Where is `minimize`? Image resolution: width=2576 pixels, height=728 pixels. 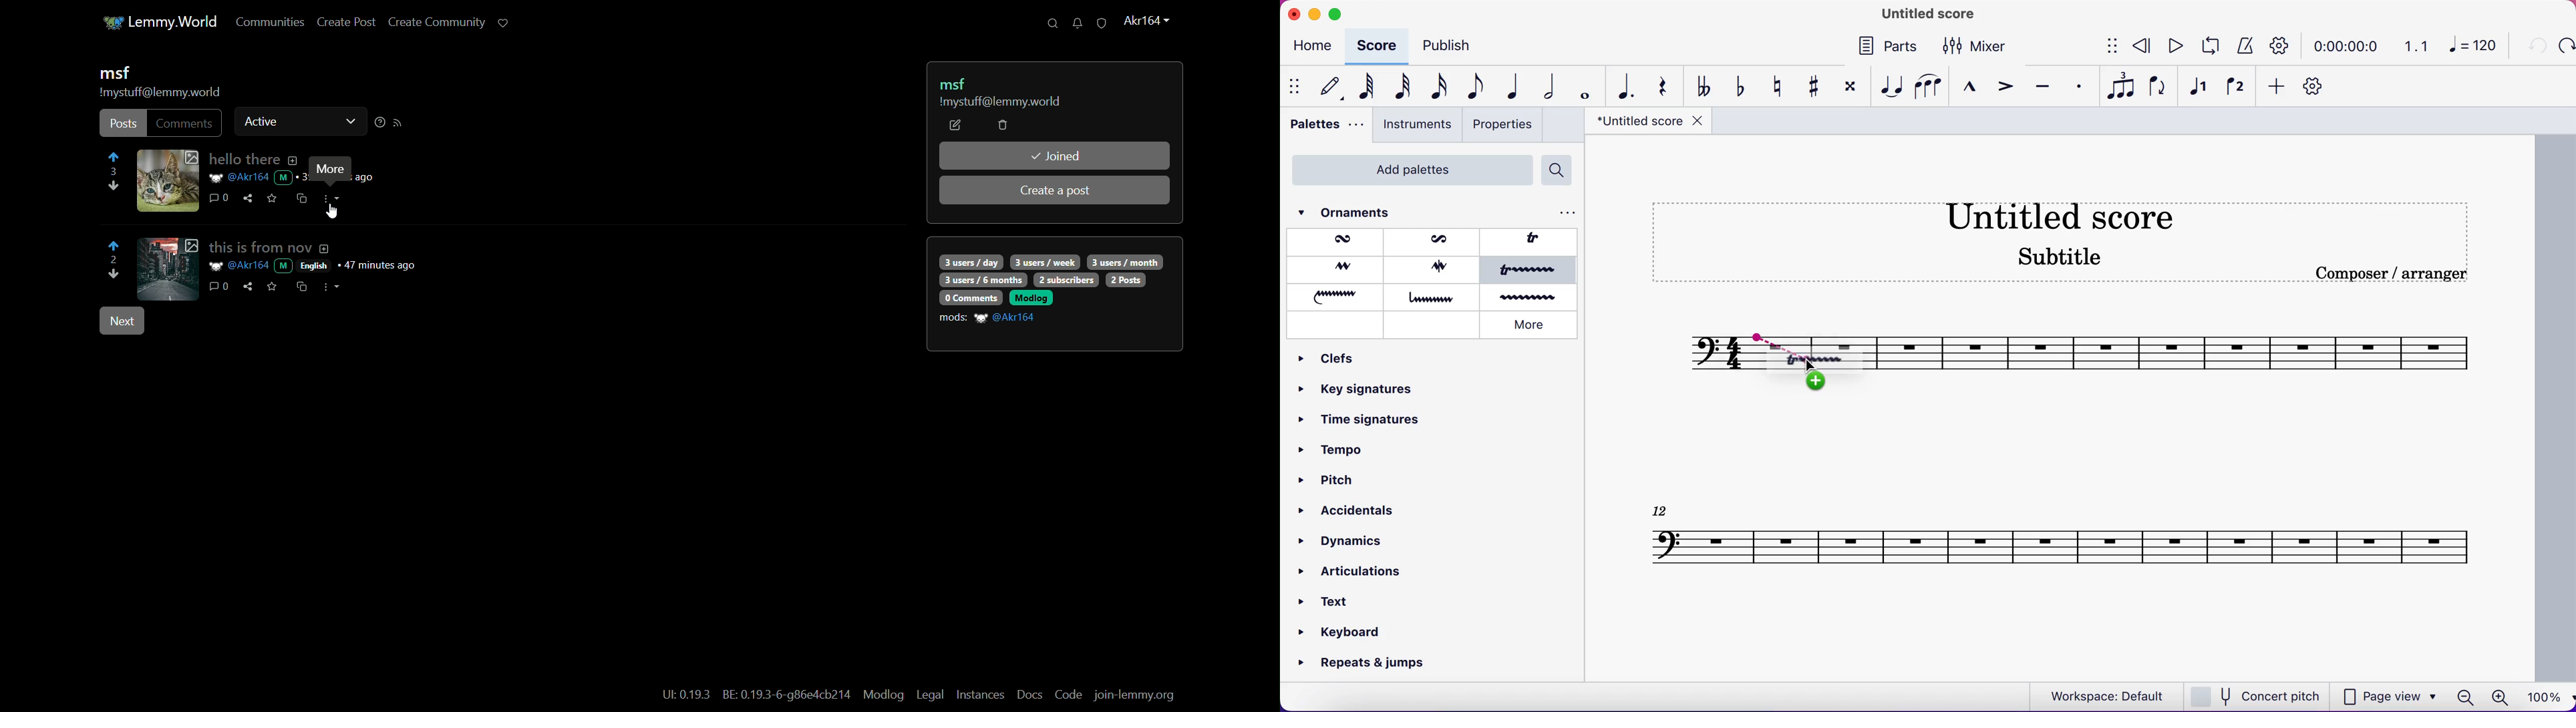
minimize is located at coordinates (1314, 12).